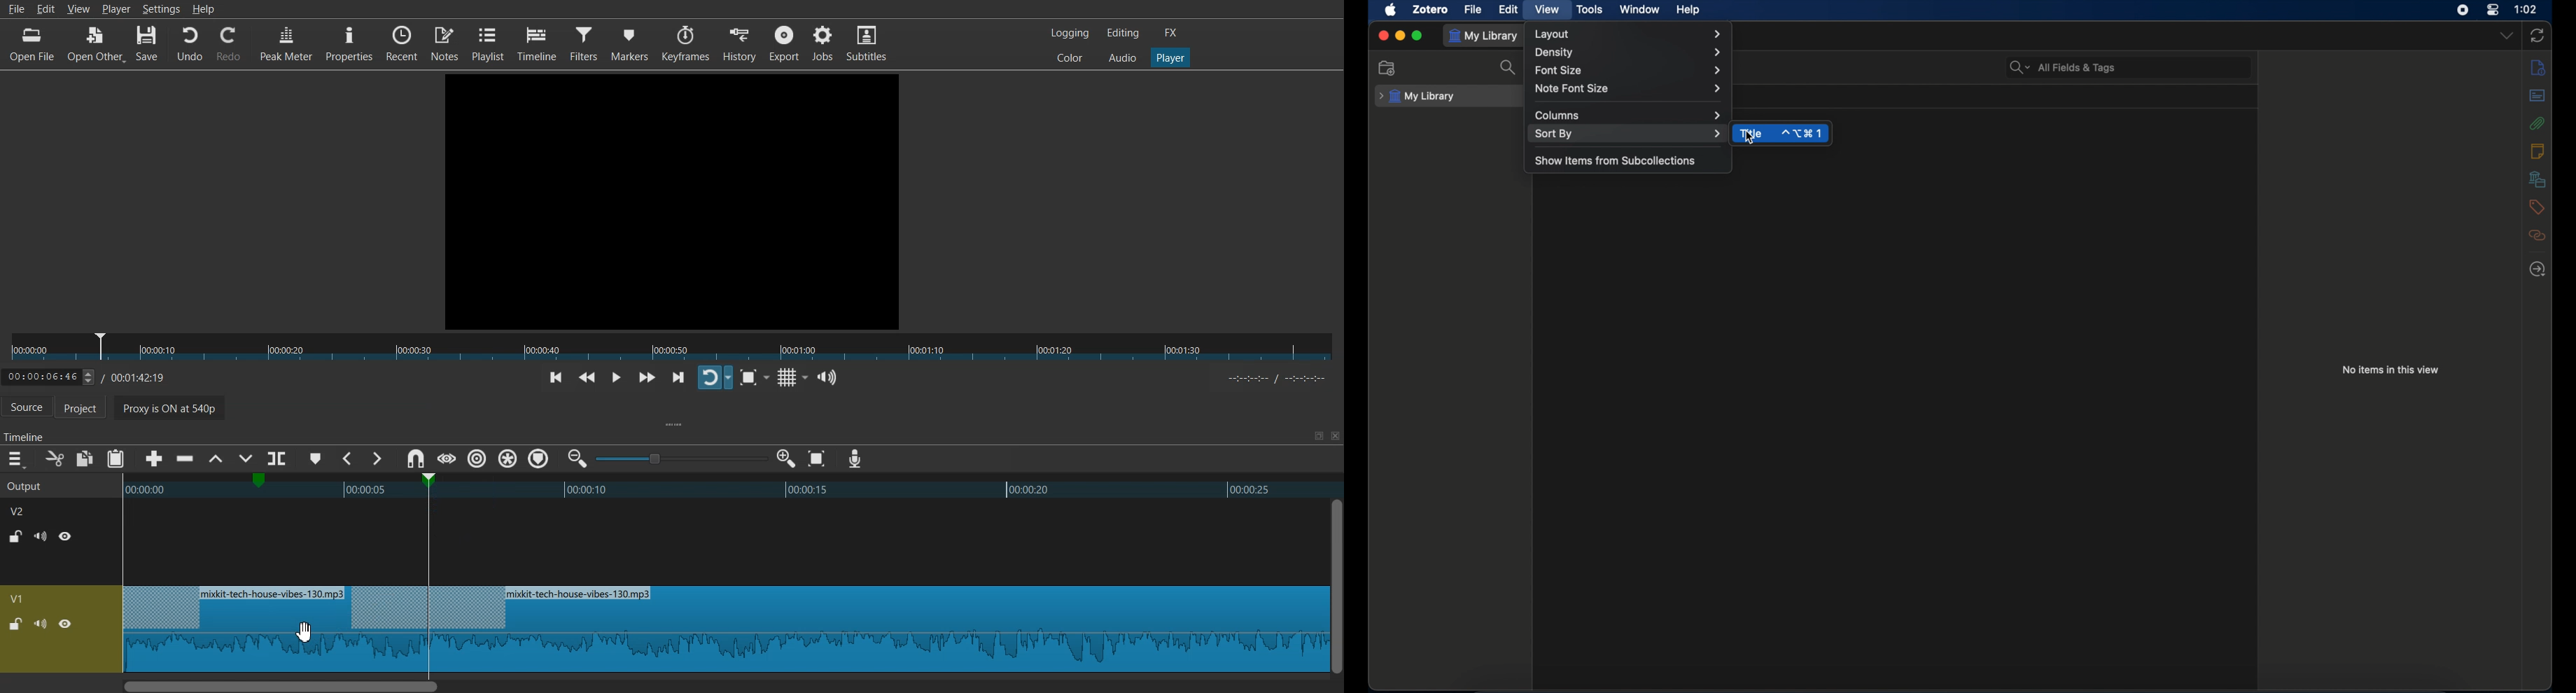  I want to click on Append , so click(155, 459).